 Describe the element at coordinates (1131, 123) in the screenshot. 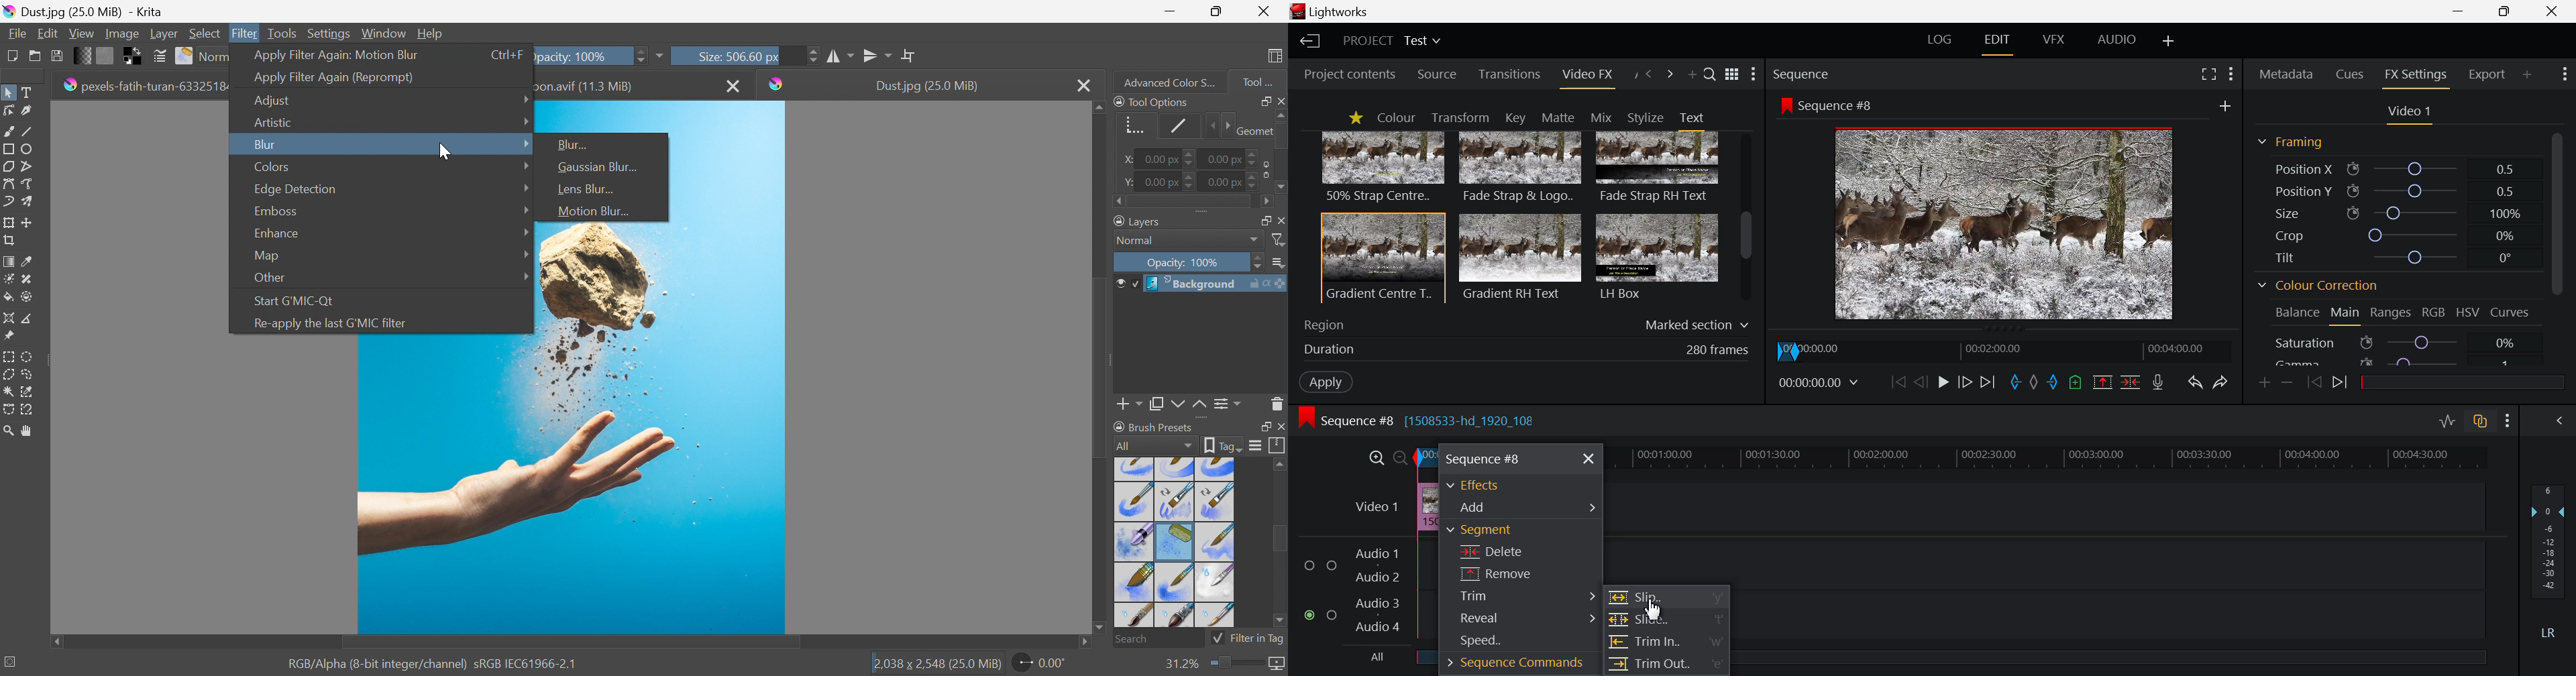

I see `Geometry` at that location.